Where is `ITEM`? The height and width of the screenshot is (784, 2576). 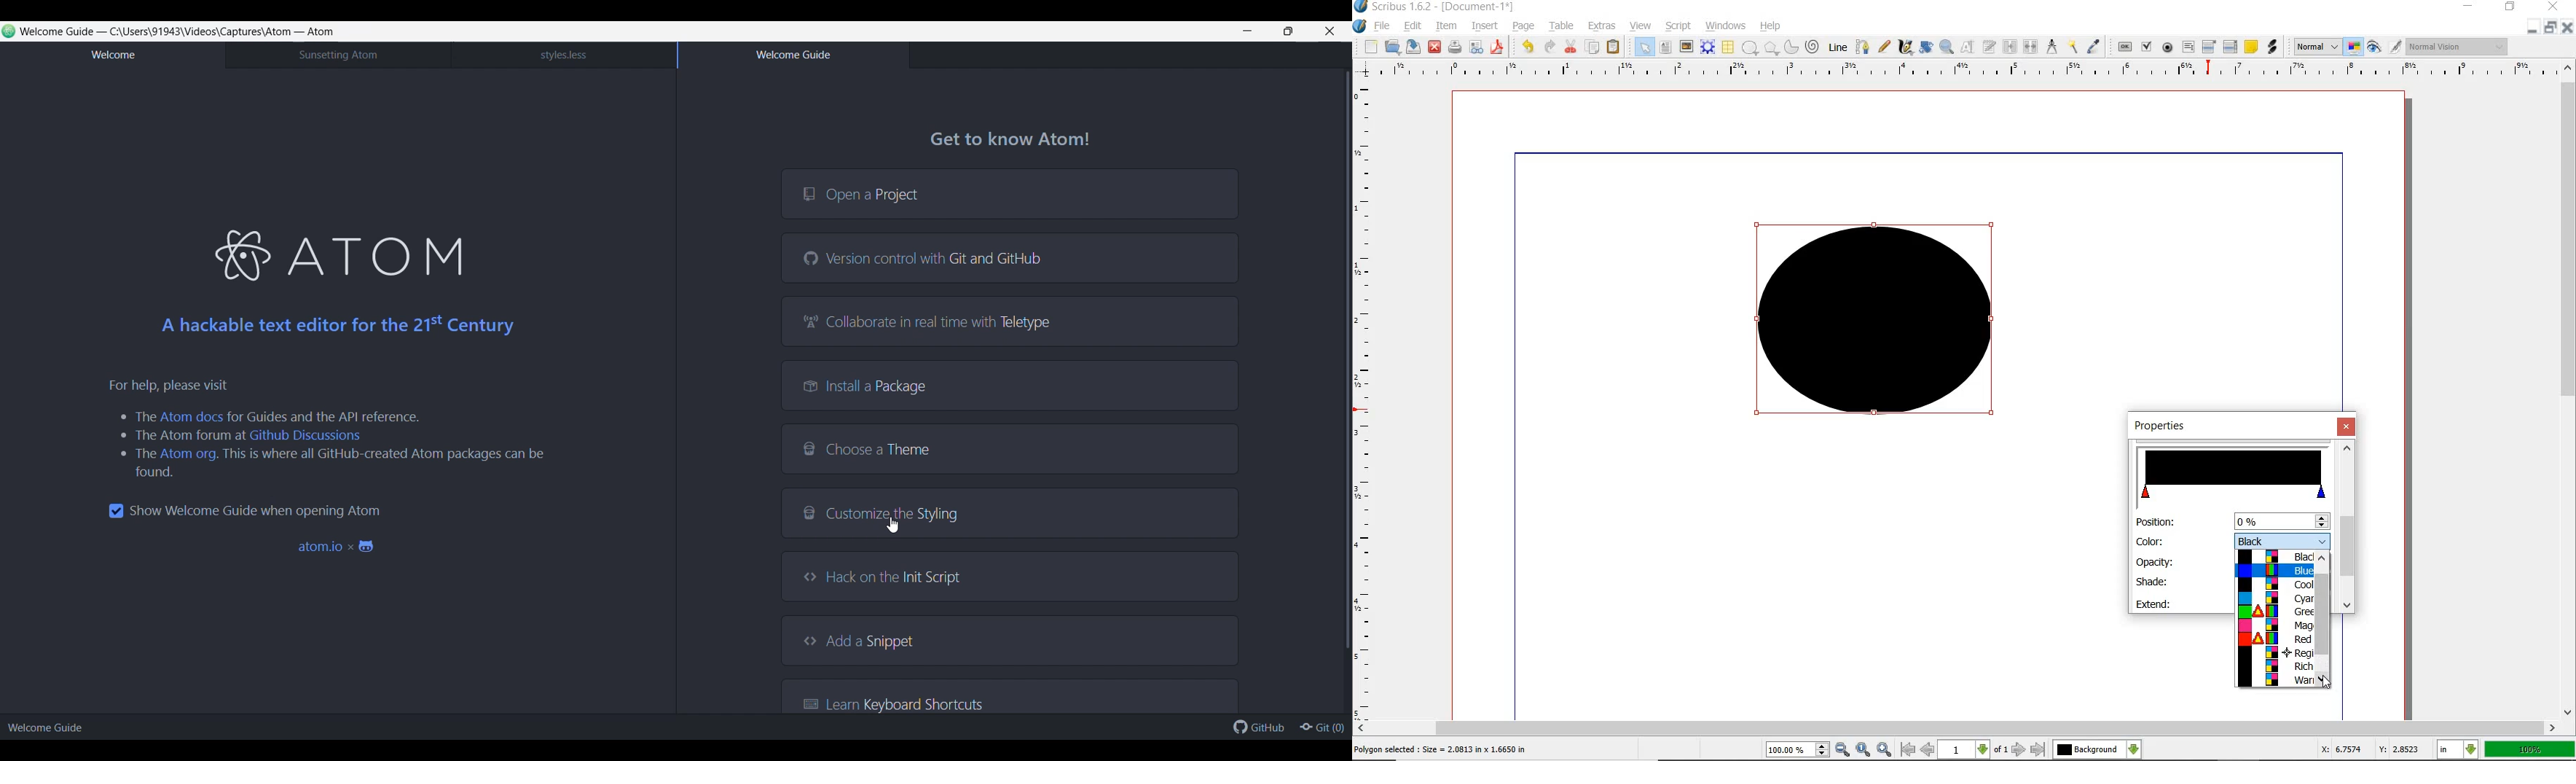 ITEM is located at coordinates (1447, 25).